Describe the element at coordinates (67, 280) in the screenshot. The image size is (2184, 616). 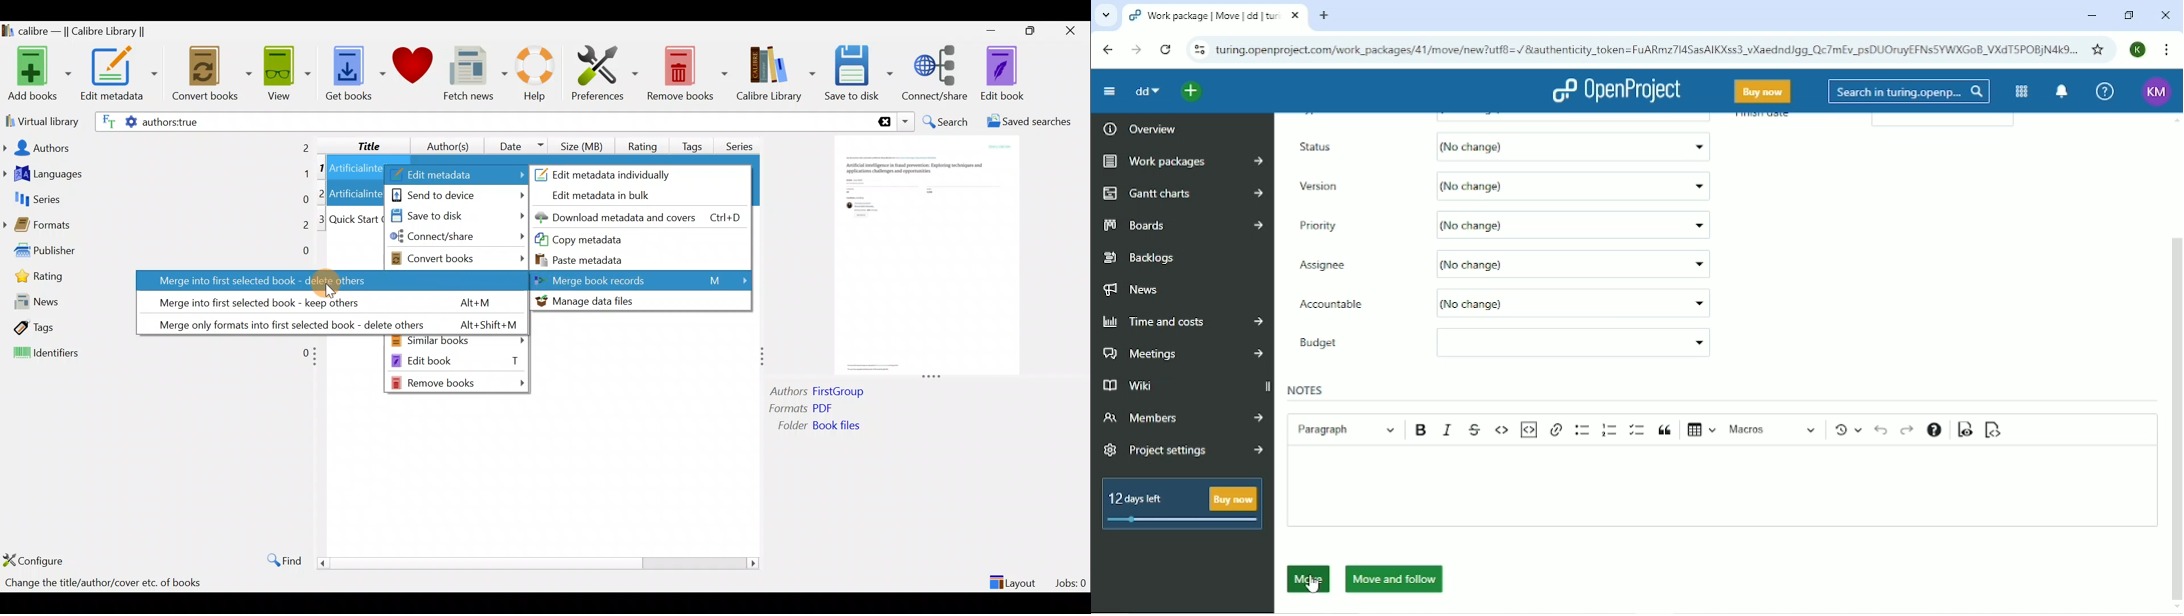
I see `Rating` at that location.